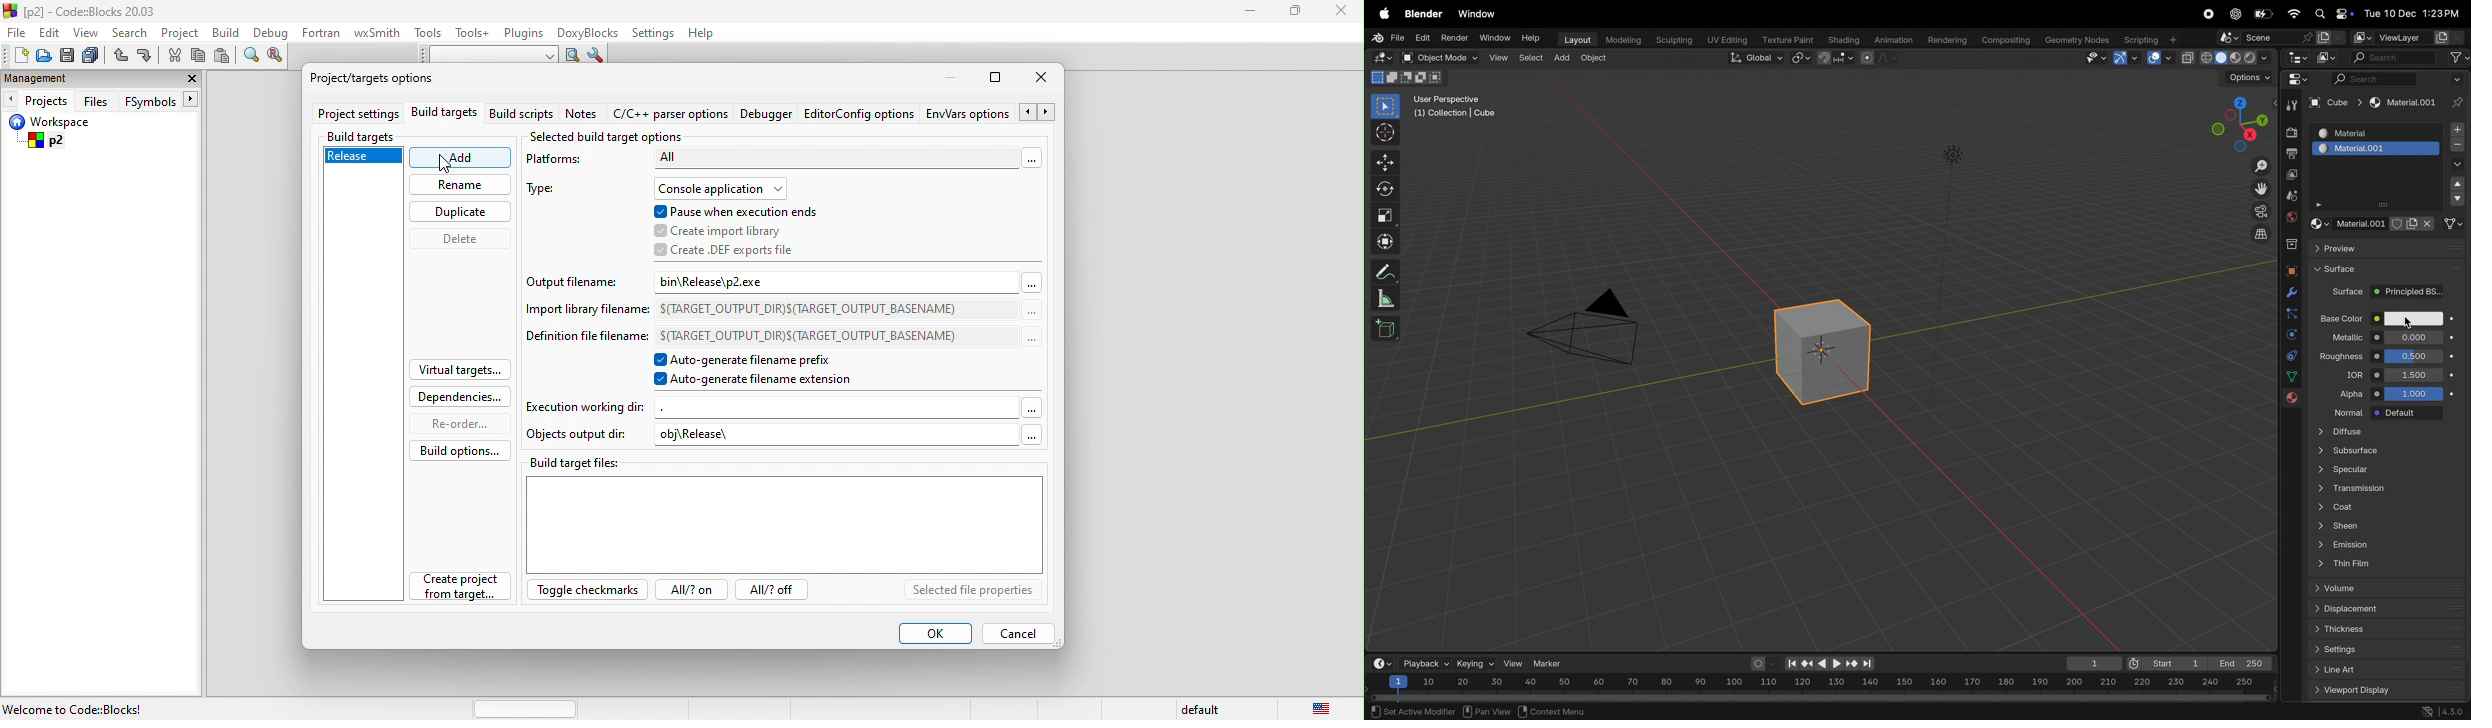  I want to click on env\vars option, so click(992, 112).